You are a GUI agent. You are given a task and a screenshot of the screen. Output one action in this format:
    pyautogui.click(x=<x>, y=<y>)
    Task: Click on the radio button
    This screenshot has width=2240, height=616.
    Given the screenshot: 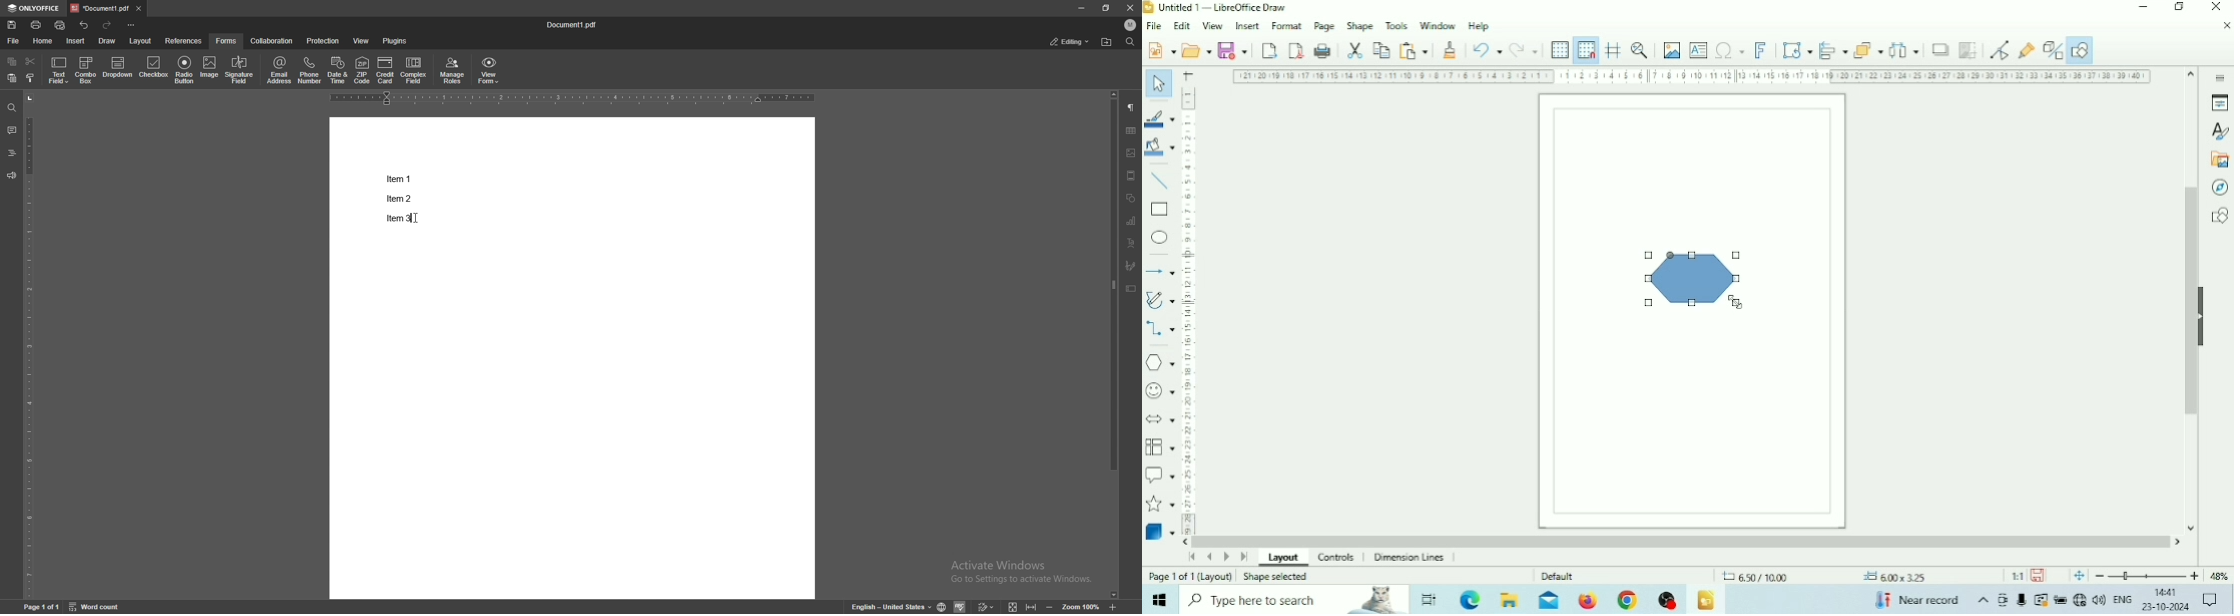 What is the action you would take?
    pyautogui.click(x=186, y=70)
    